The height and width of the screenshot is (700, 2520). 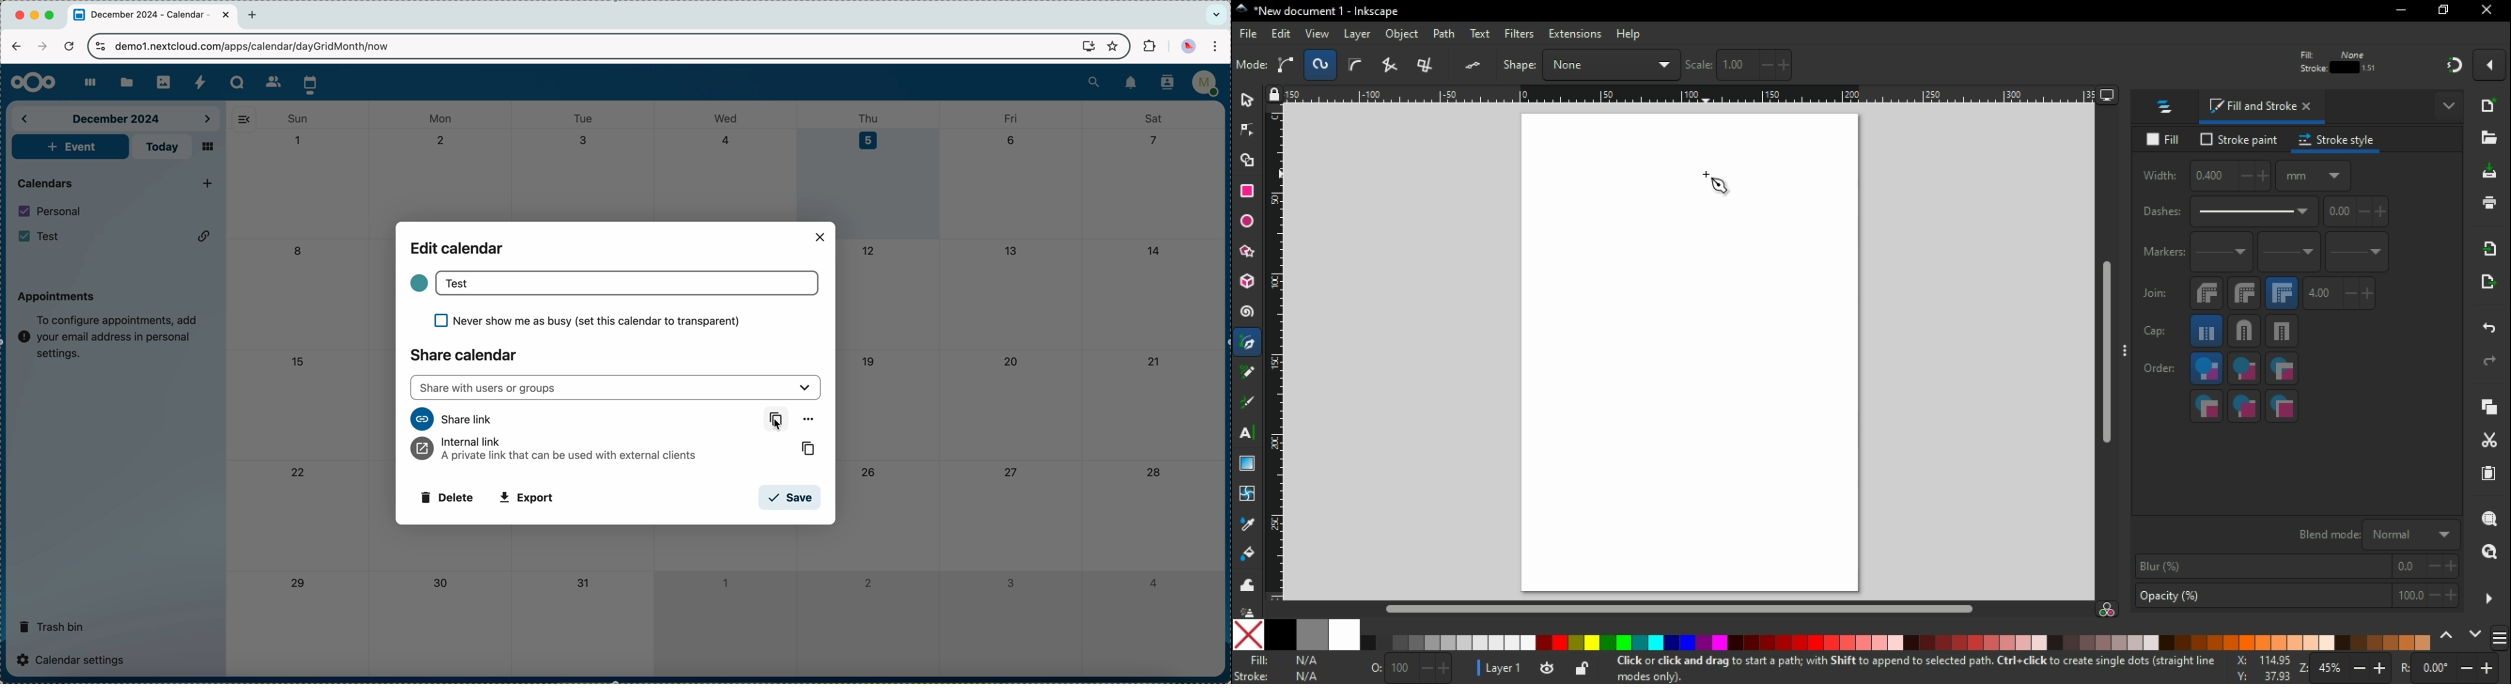 What do you see at coordinates (1248, 315) in the screenshot?
I see `spiral tool` at bounding box center [1248, 315].